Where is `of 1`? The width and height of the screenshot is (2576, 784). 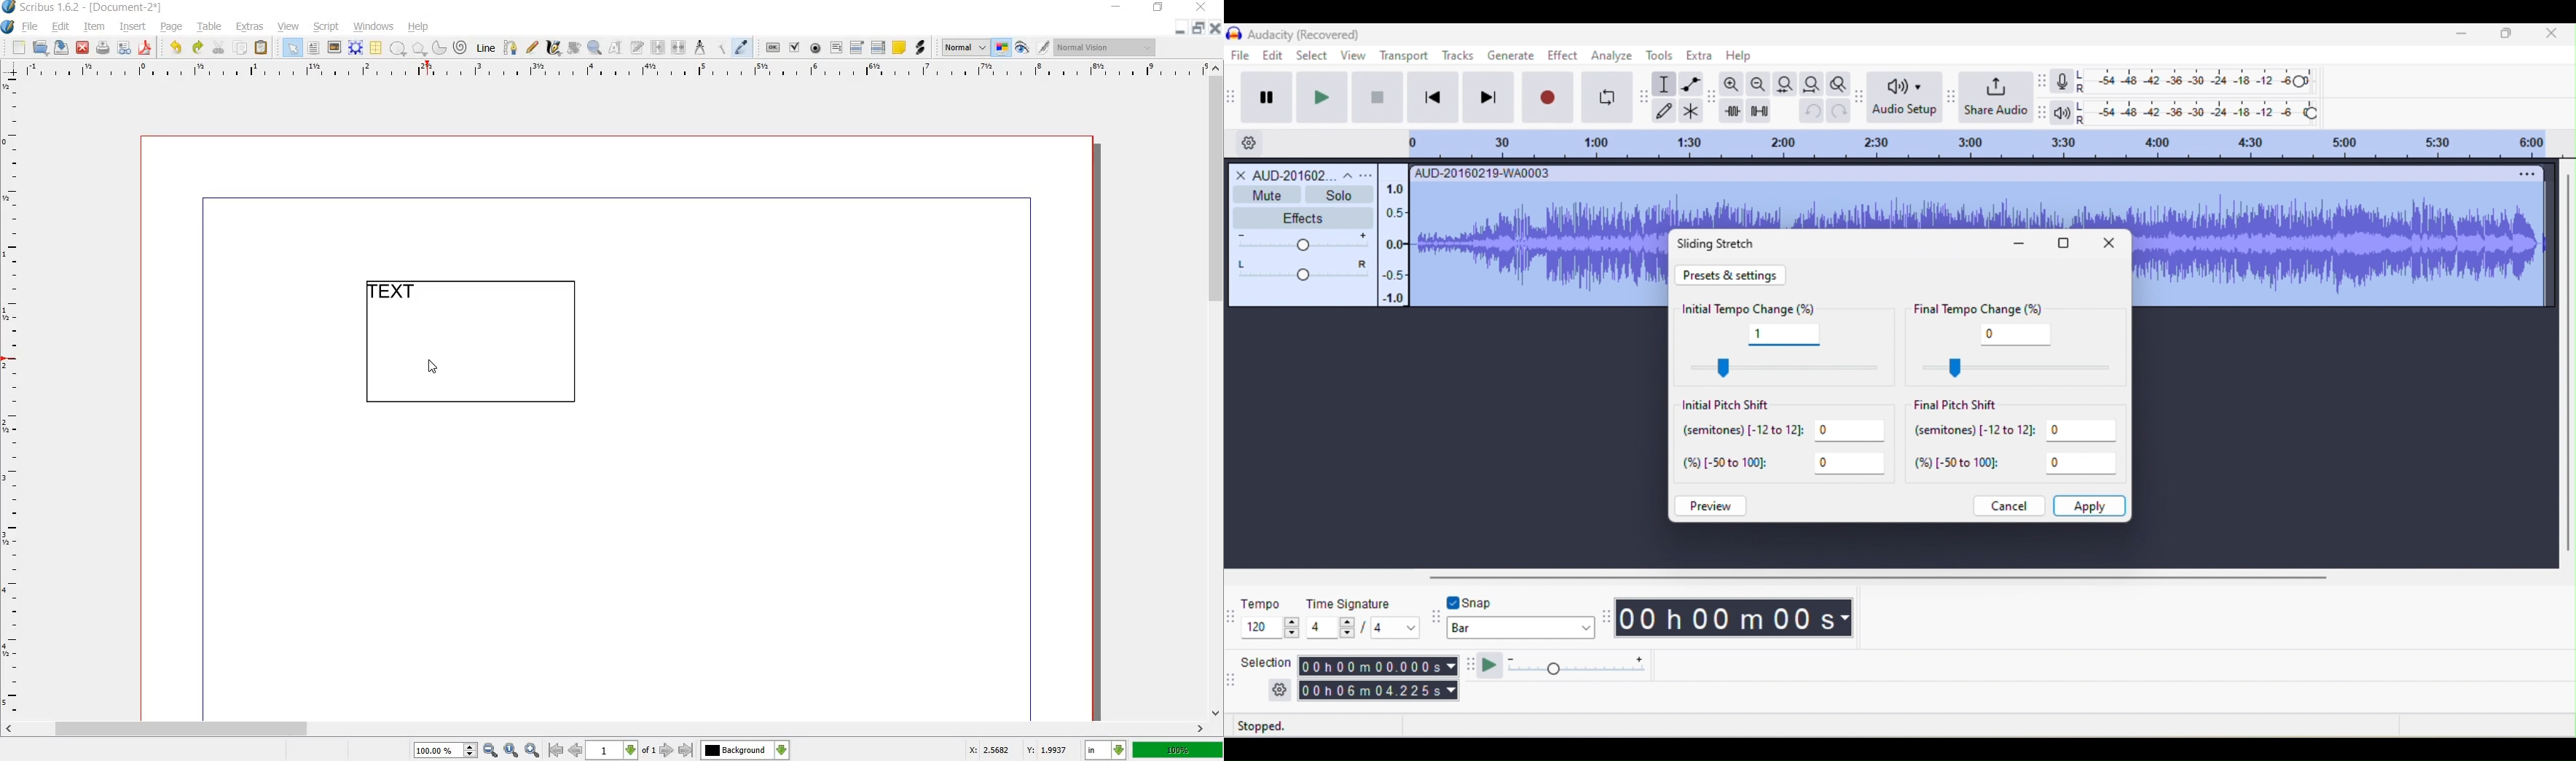 of 1 is located at coordinates (648, 752).